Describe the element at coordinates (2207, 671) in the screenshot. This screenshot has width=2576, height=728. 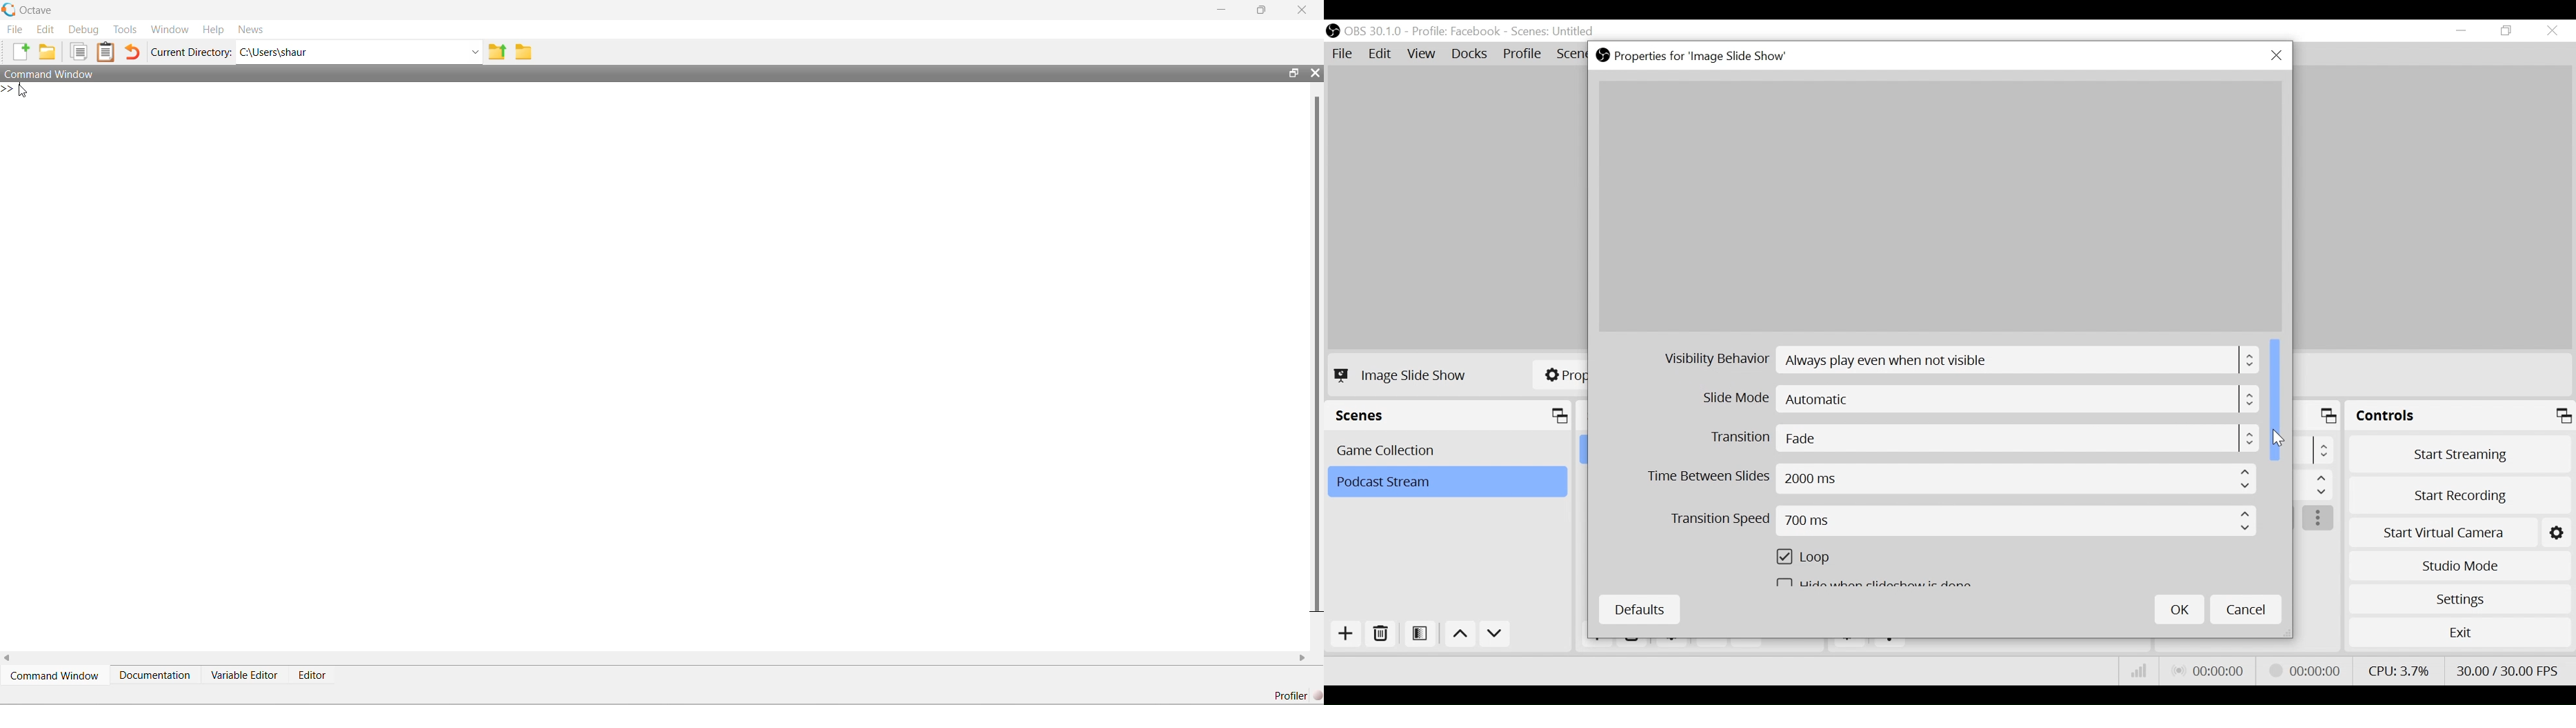
I see `Live Status` at that location.